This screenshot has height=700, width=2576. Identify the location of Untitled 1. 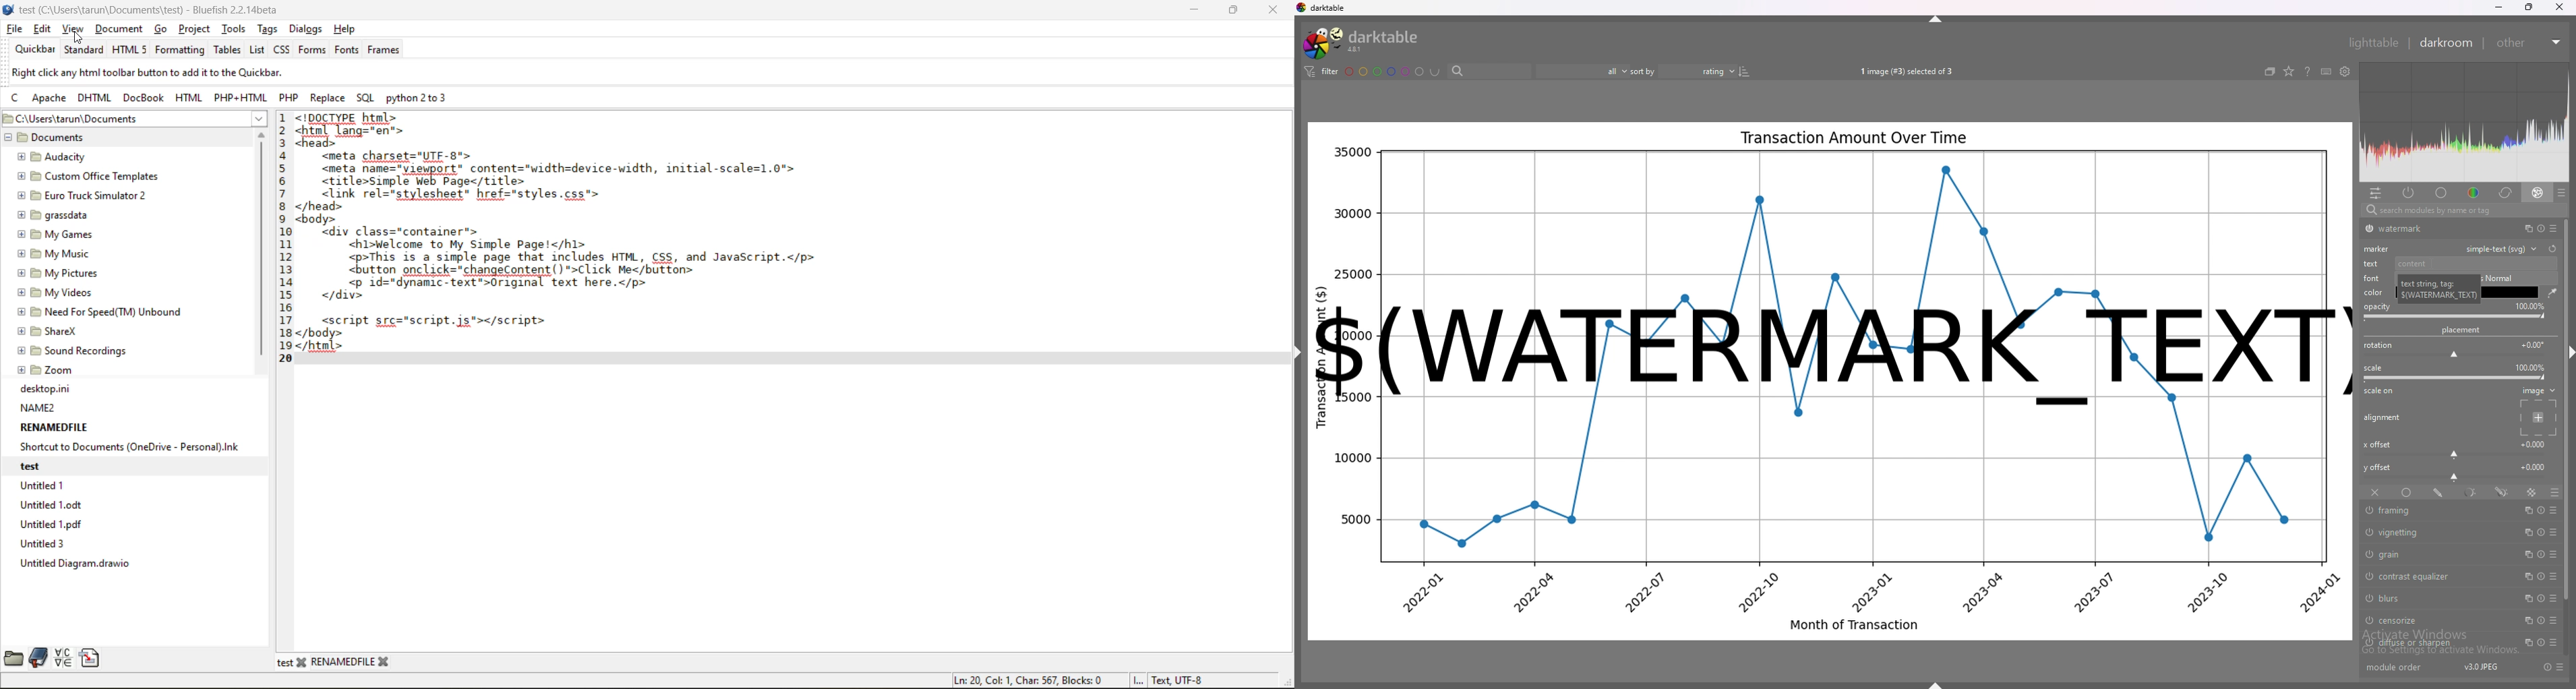
(44, 485).